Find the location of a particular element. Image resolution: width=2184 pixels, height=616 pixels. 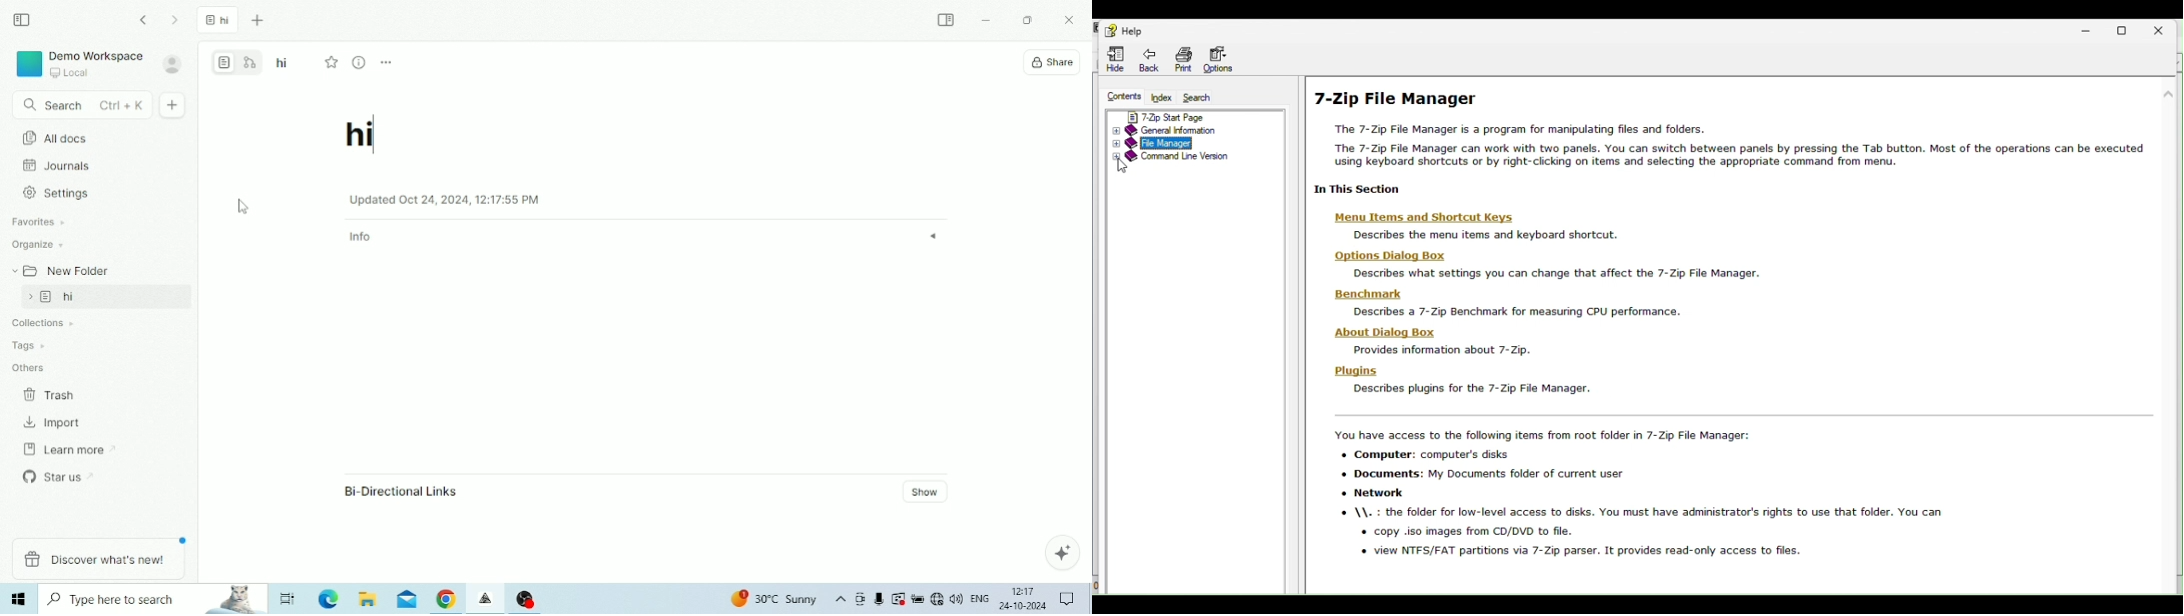

All docs is located at coordinates (94, 137).